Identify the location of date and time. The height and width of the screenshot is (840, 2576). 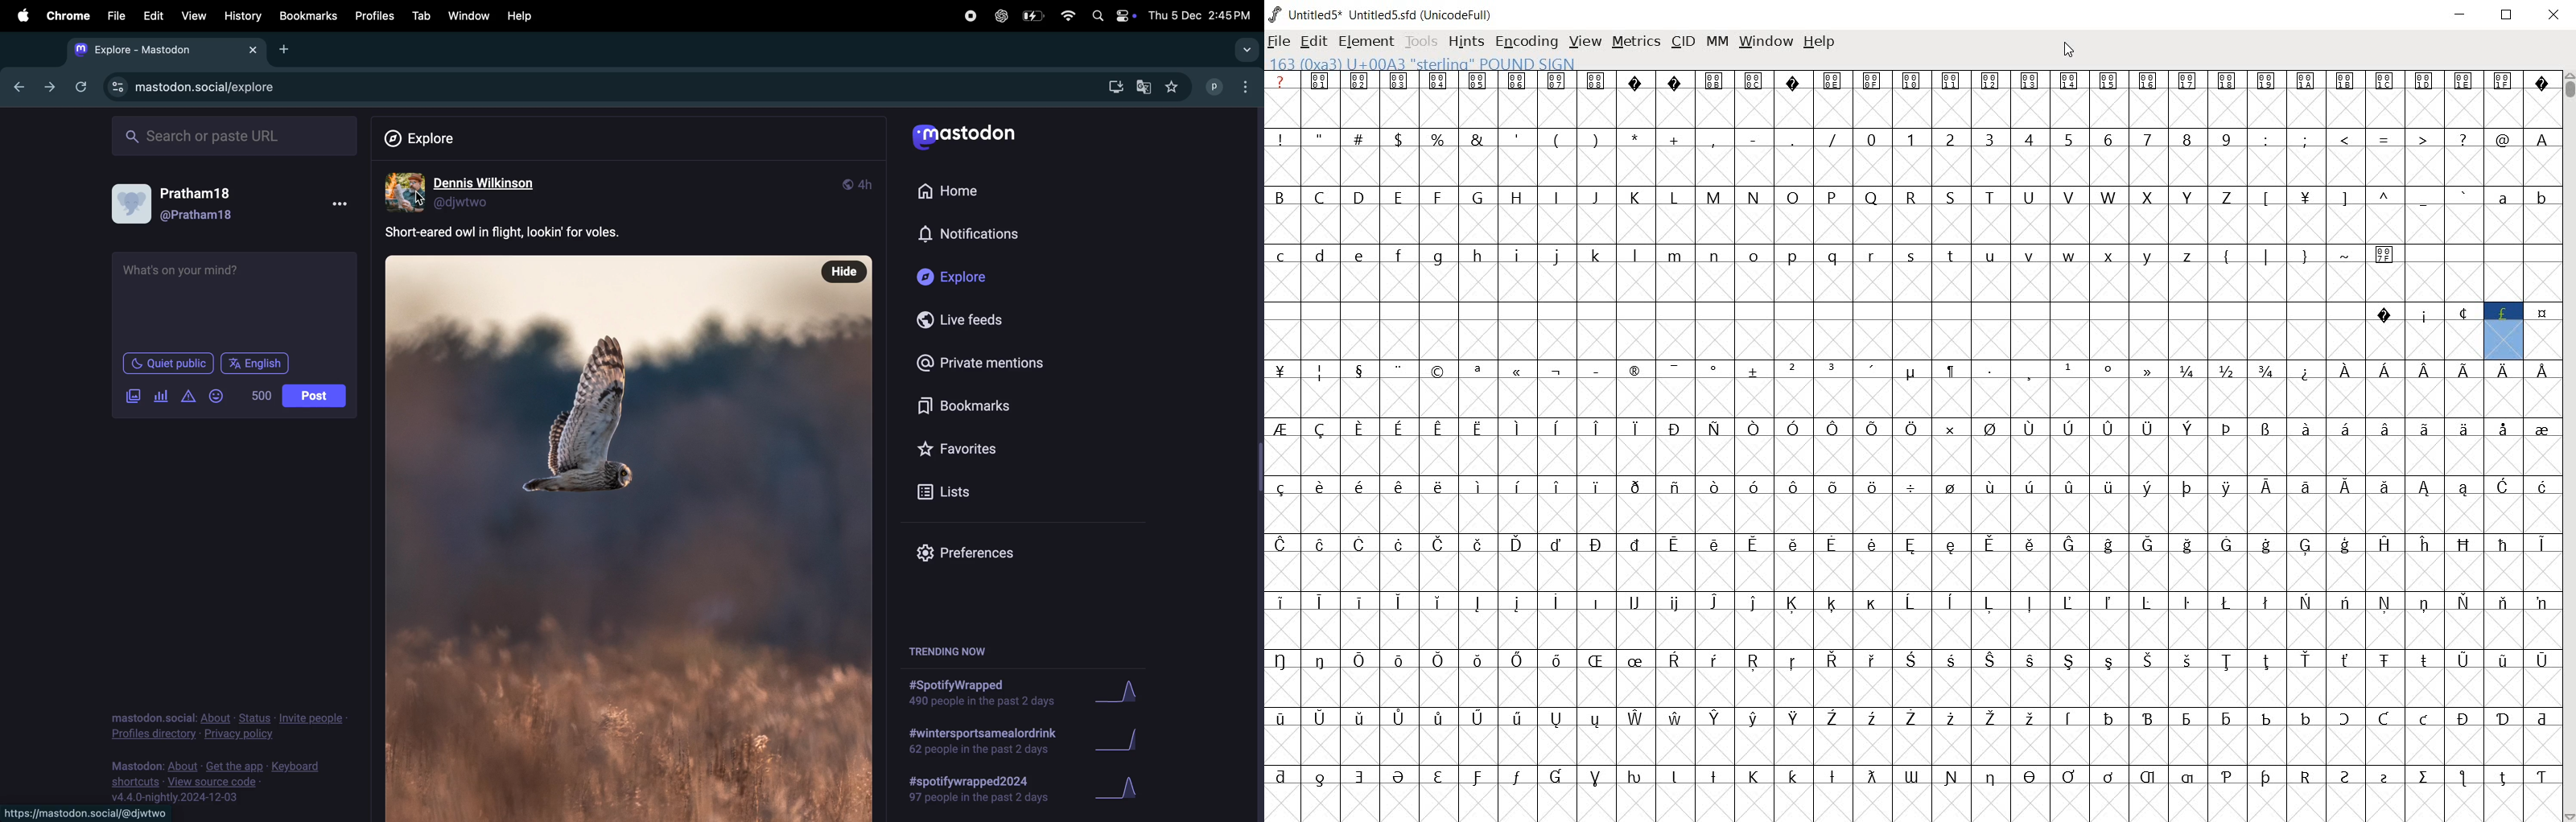
(1203, 16).